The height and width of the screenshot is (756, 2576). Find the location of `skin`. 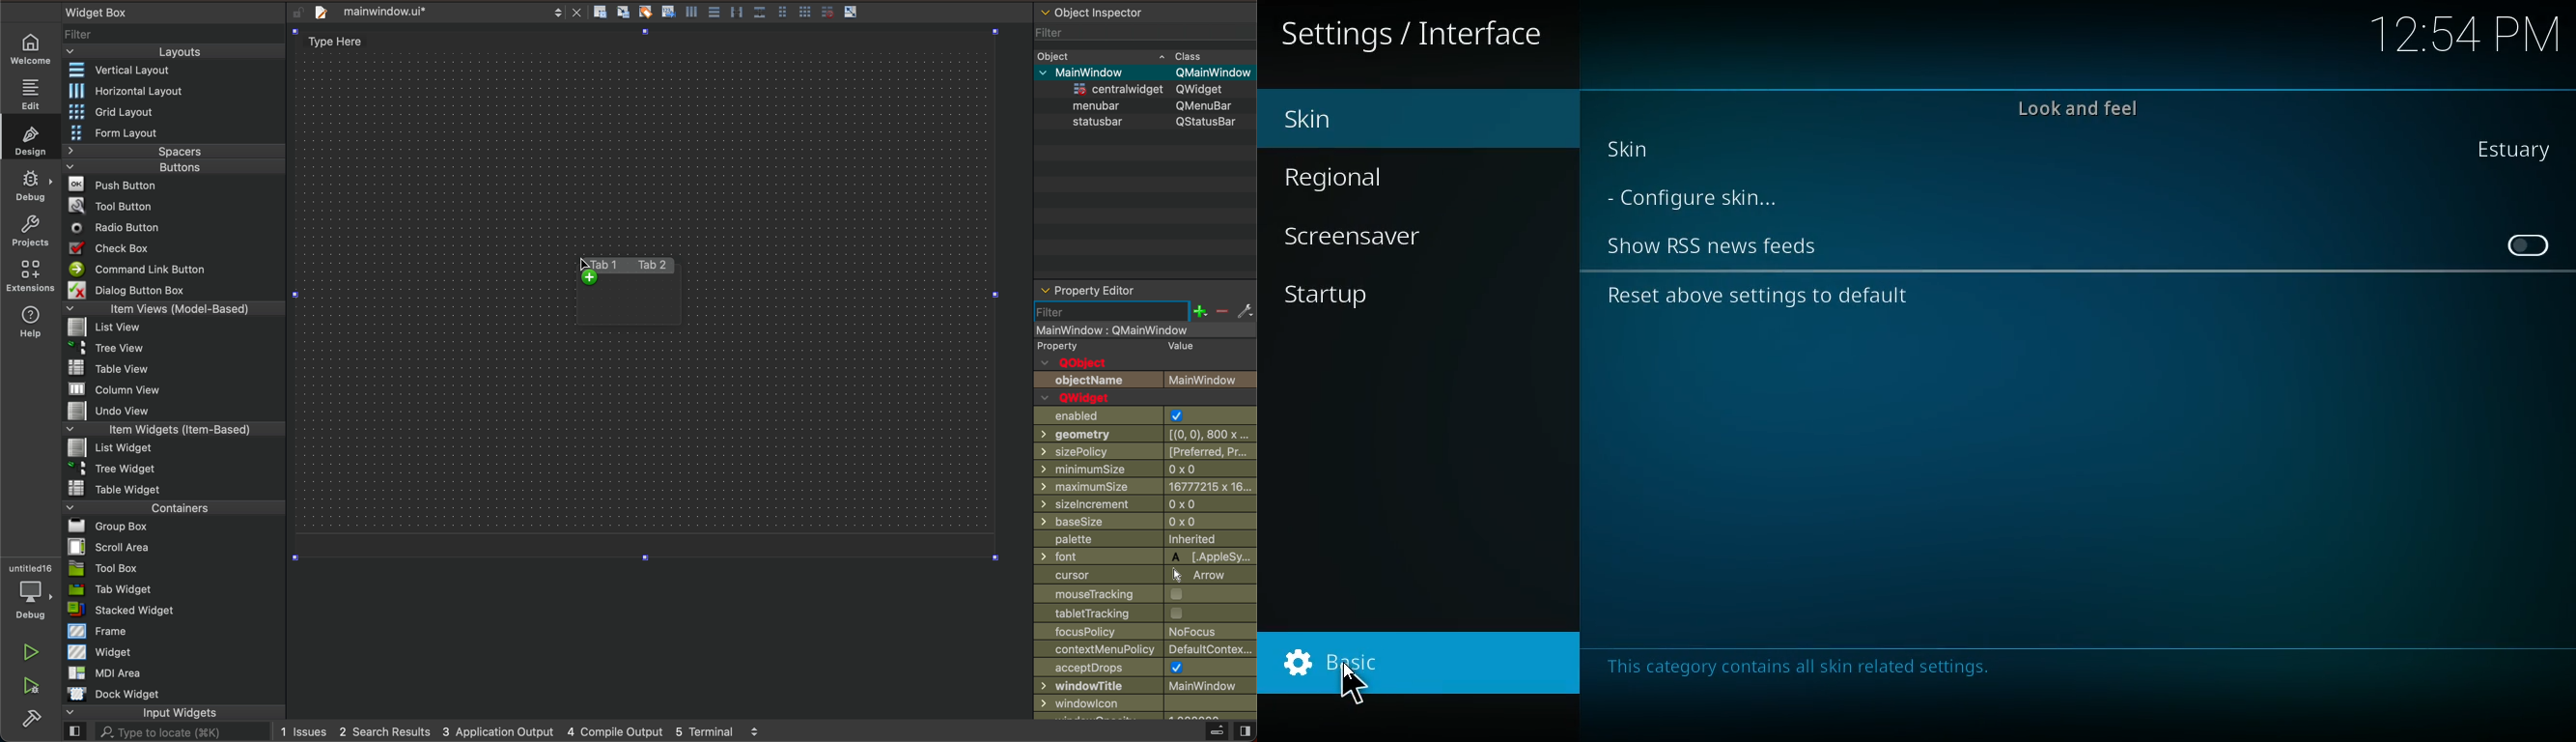

skin is located at coordinates (2522, 152).